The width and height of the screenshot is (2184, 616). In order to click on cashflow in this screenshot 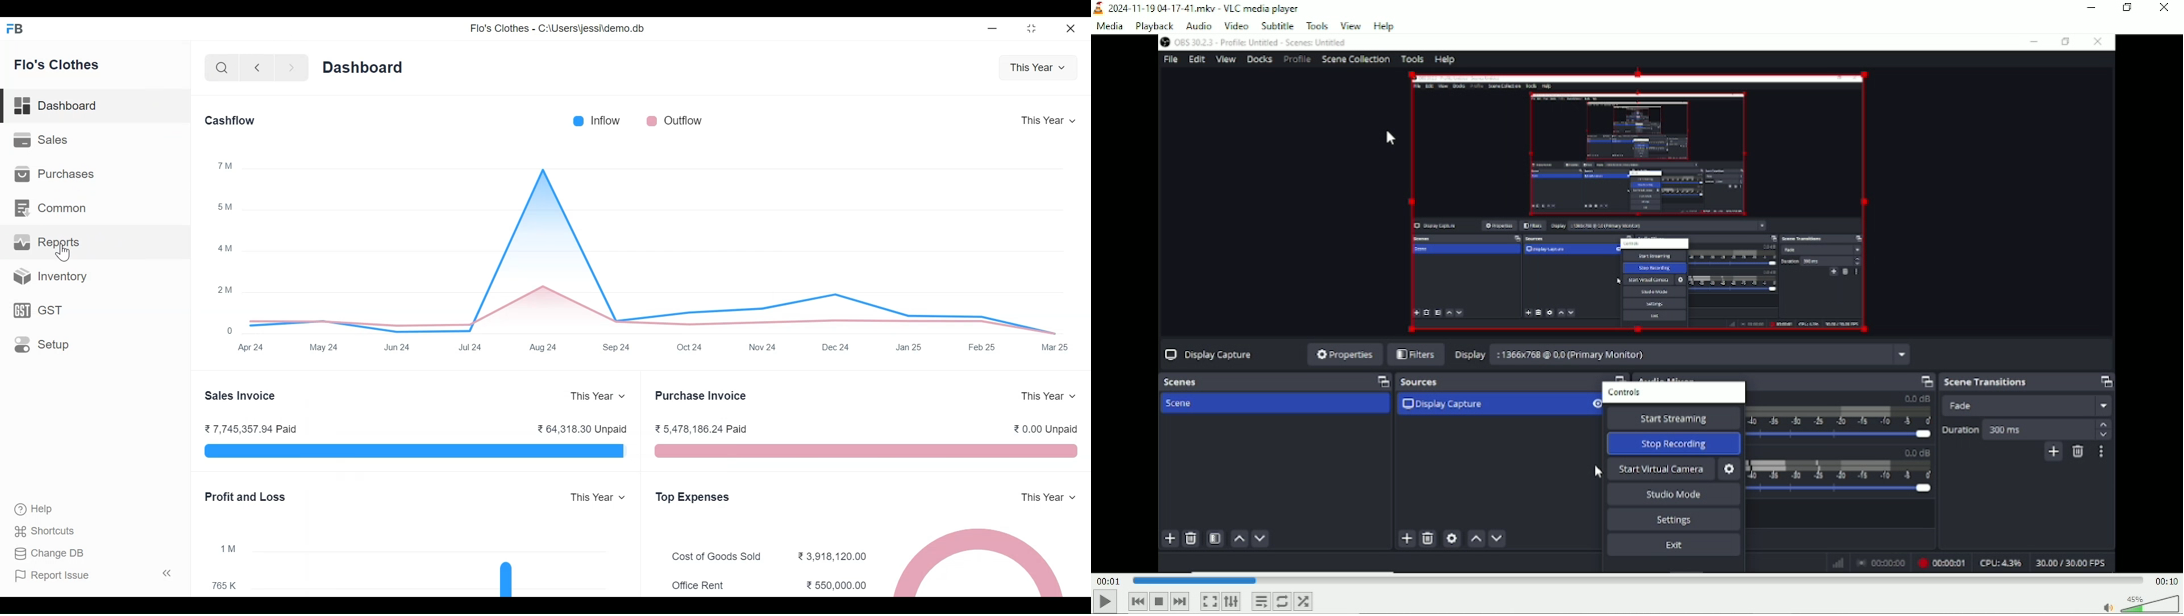, I will do `click(231, 120)`.